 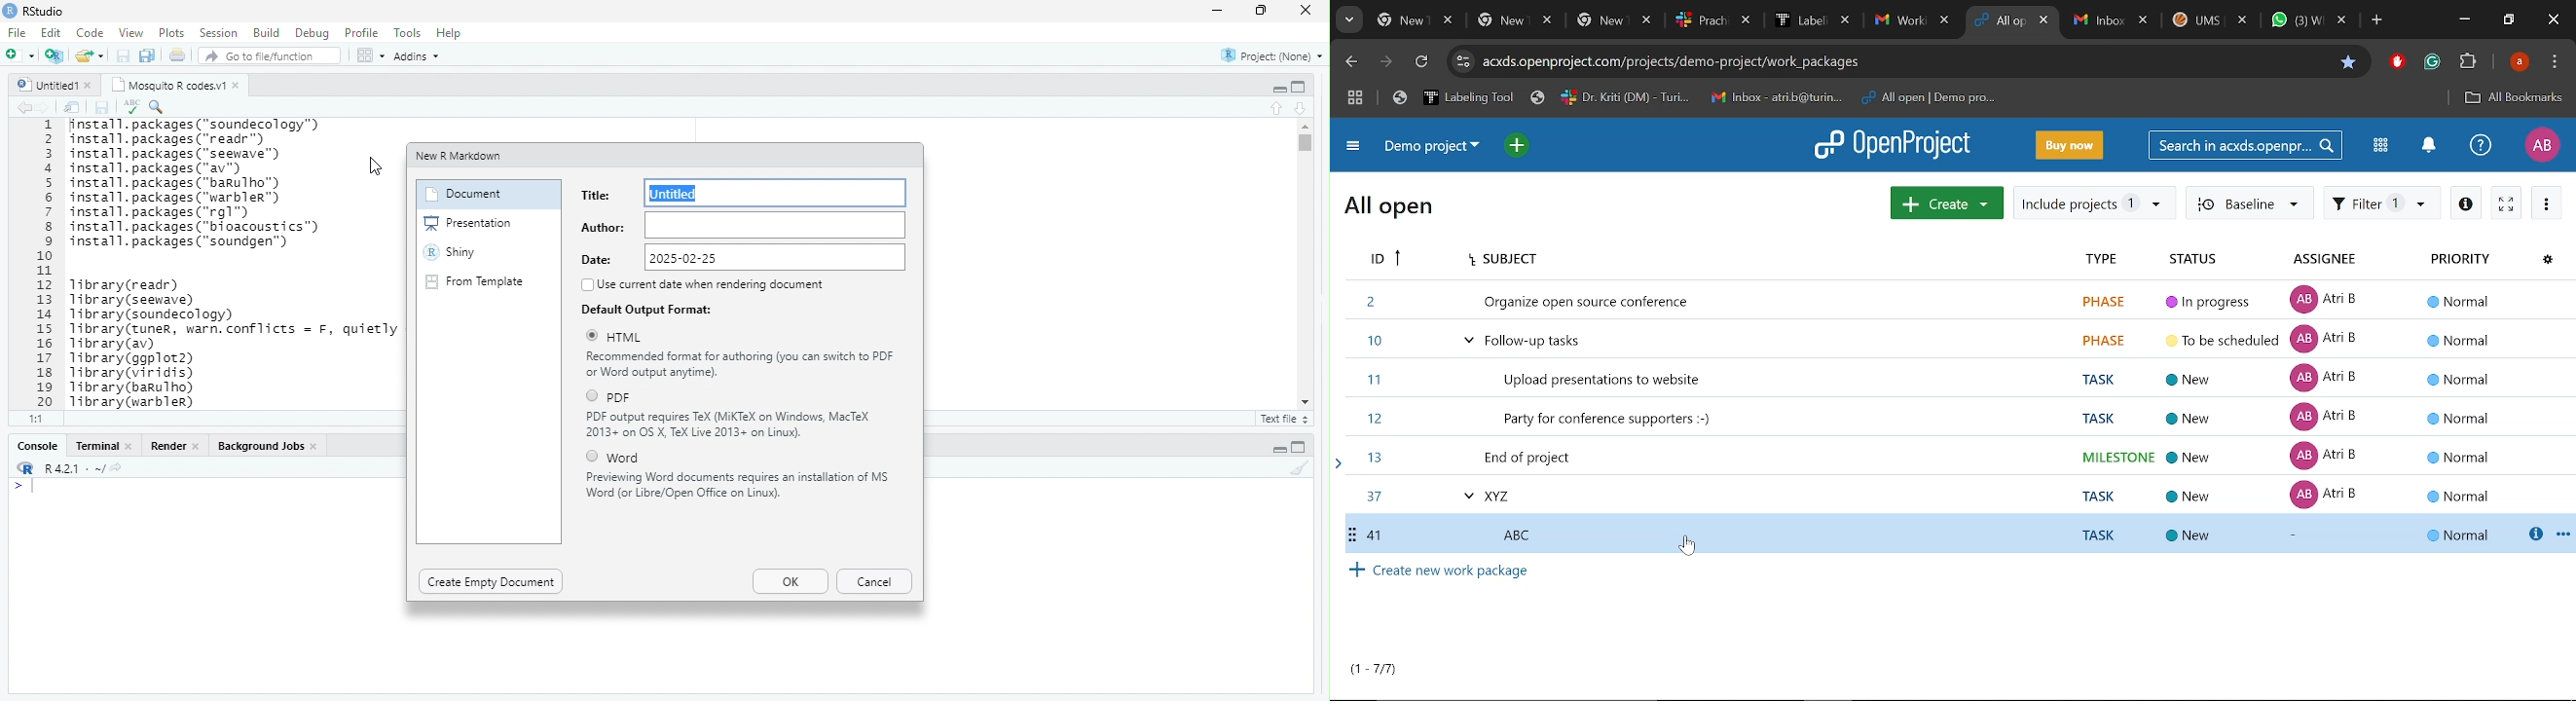 What do you see at coordinates (463, 195) in the screenshot?
I see `Document` at bounding box center [463, 195].